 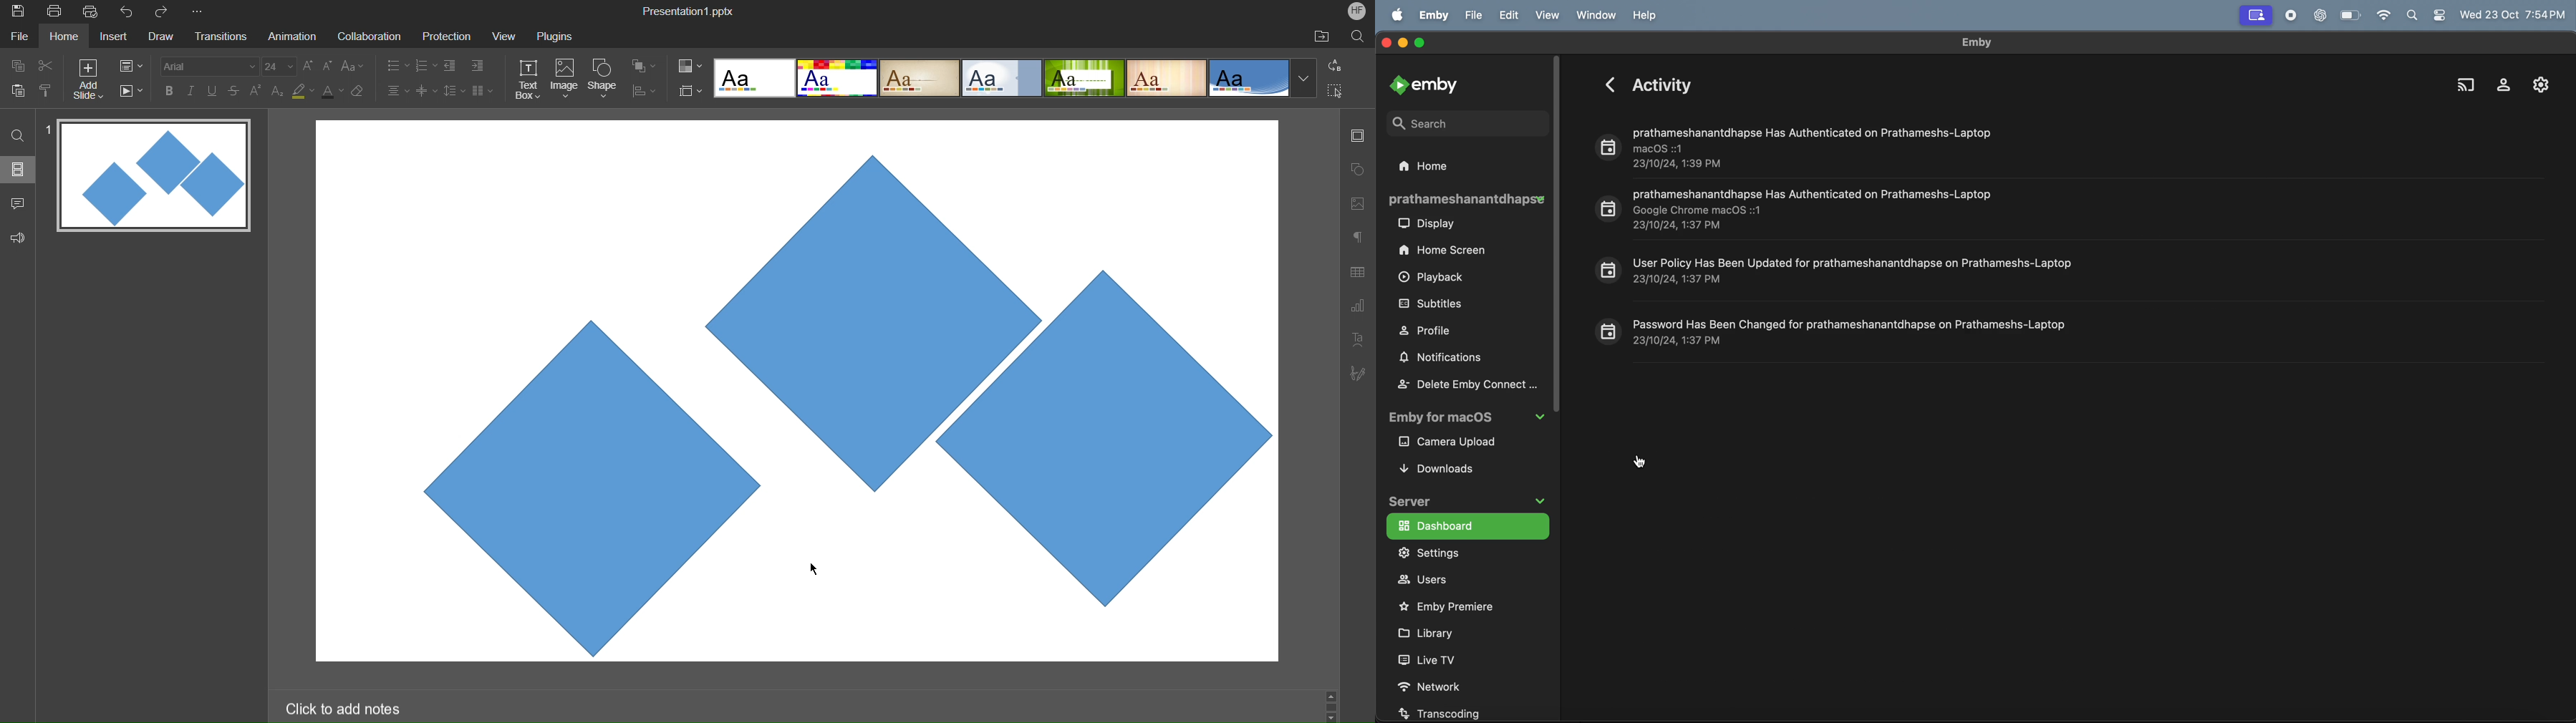 What do you see at coordinates (1557, 235) in the screenshot?
I see `scrollbar` at bounding box center [1557, 235].